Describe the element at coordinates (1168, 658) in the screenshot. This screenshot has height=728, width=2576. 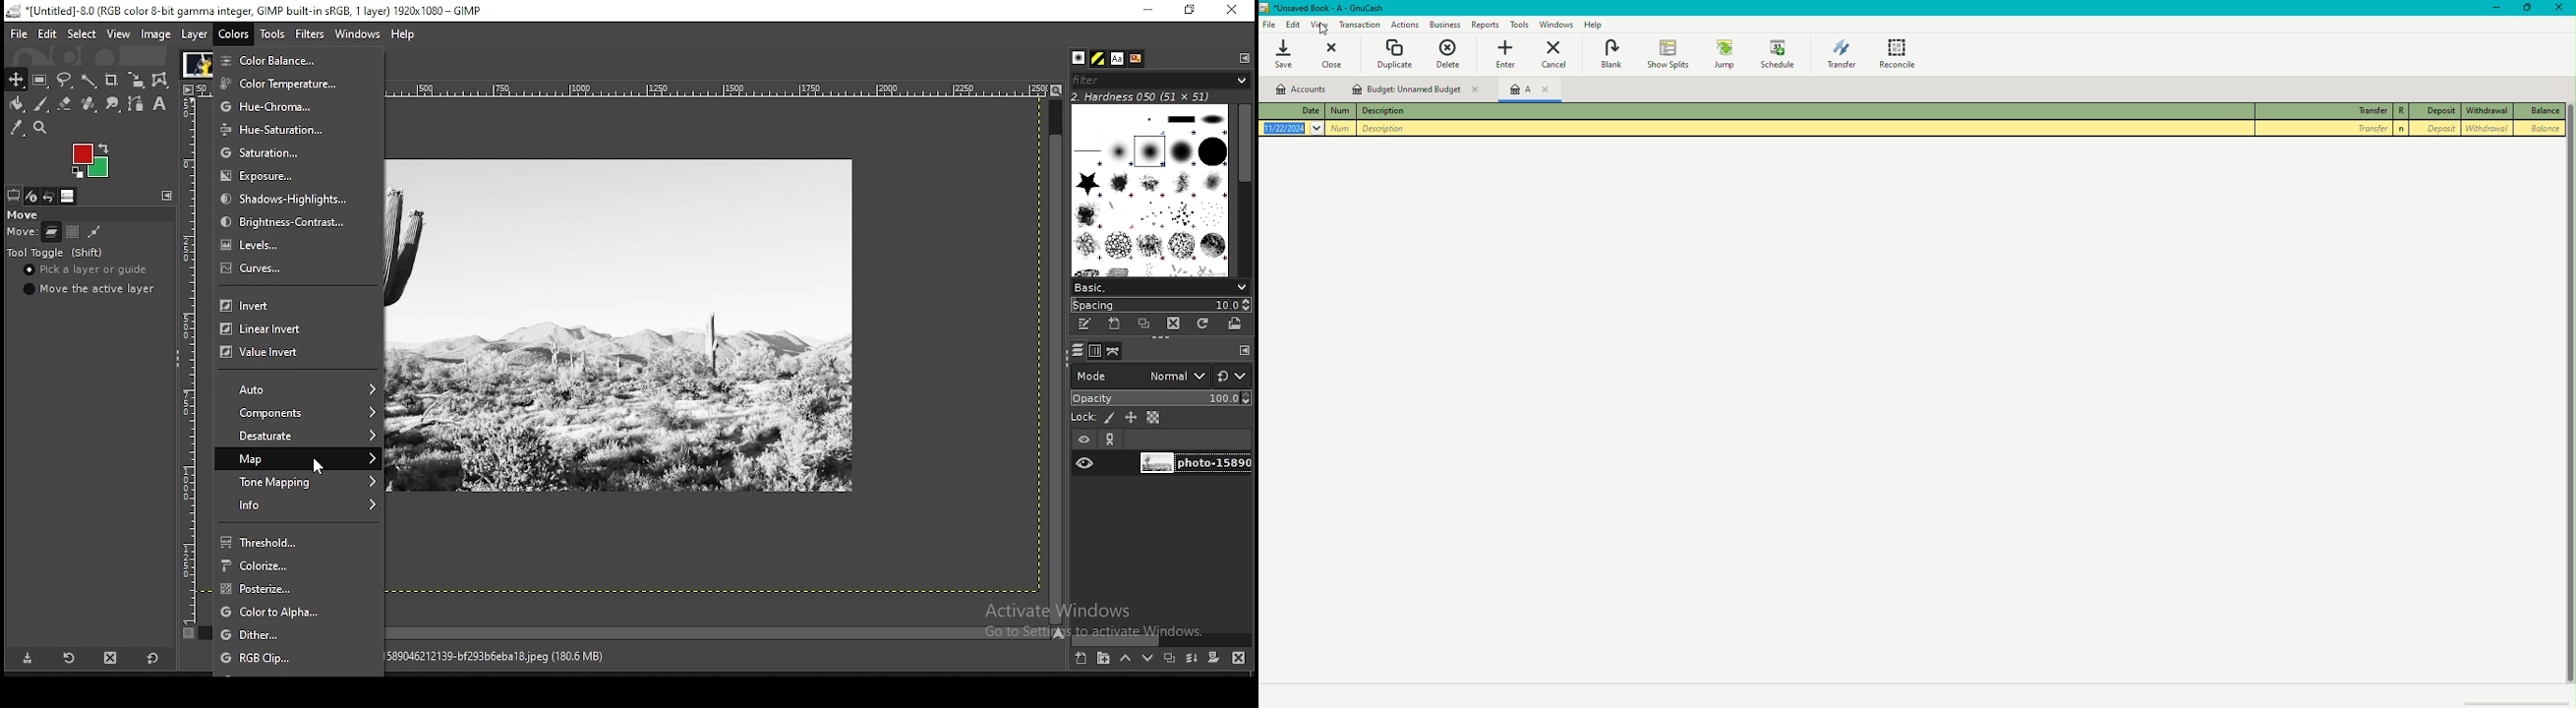
I see `duplicate this layer` at that location.